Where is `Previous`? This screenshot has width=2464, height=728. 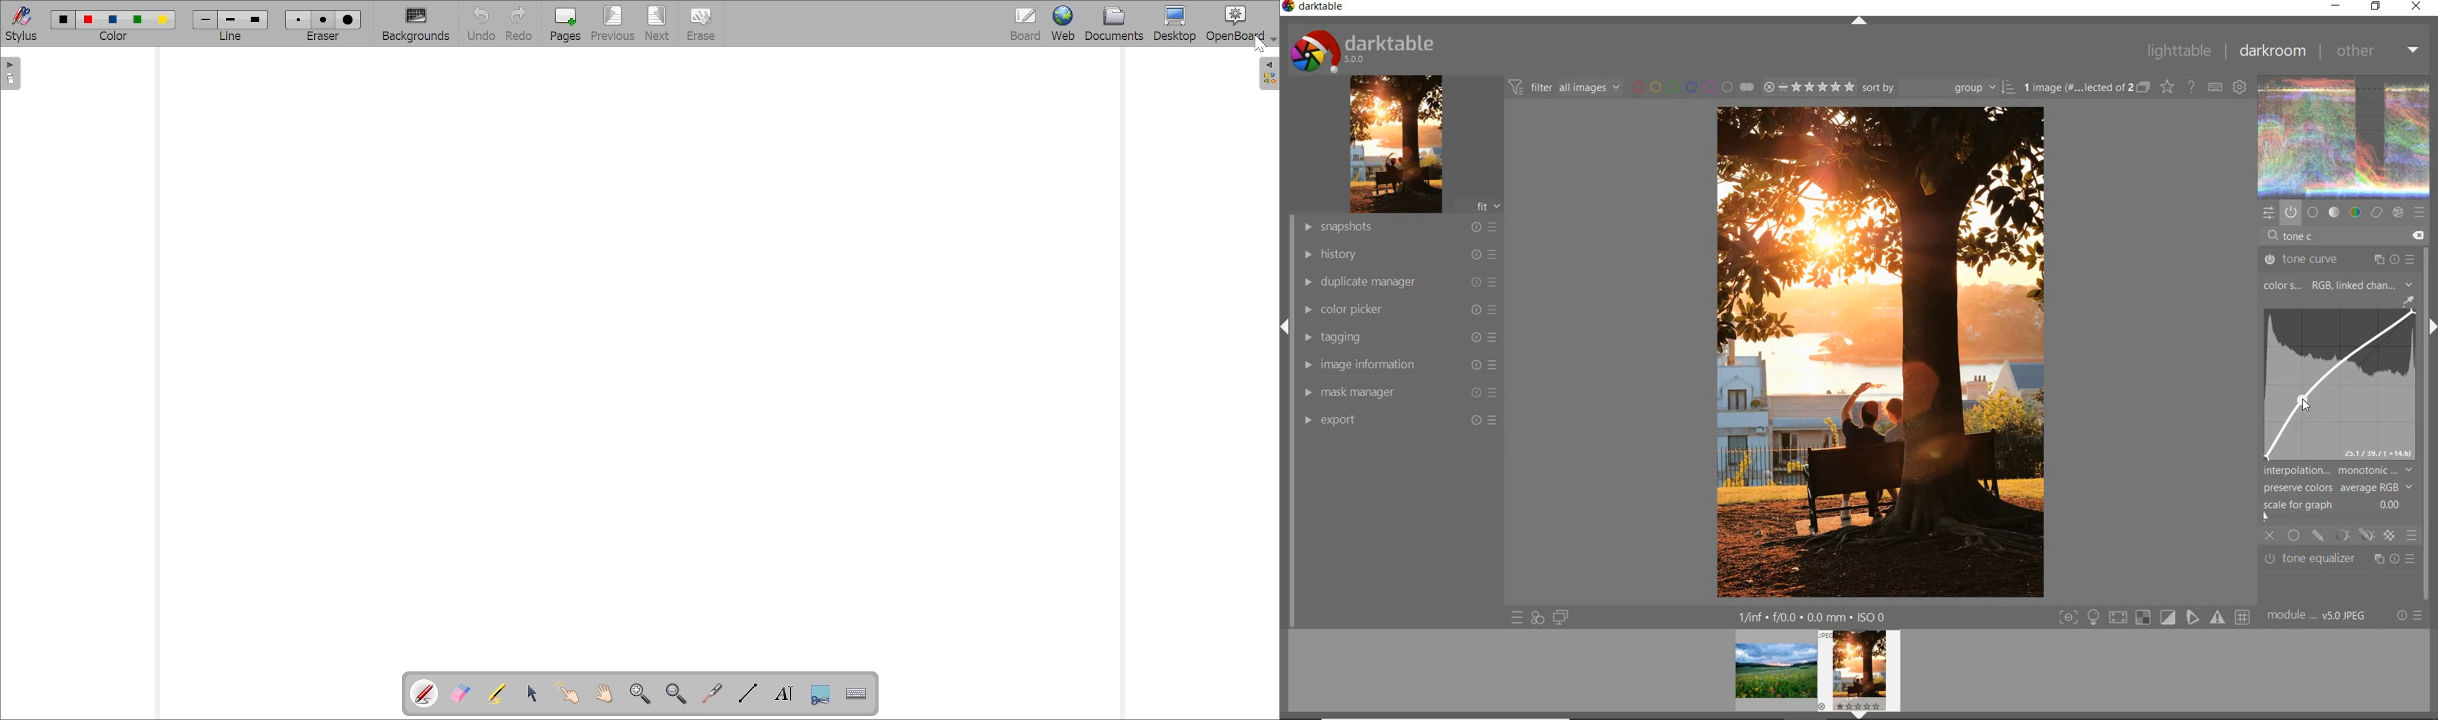
Previous is located at coordinates (614, 25).